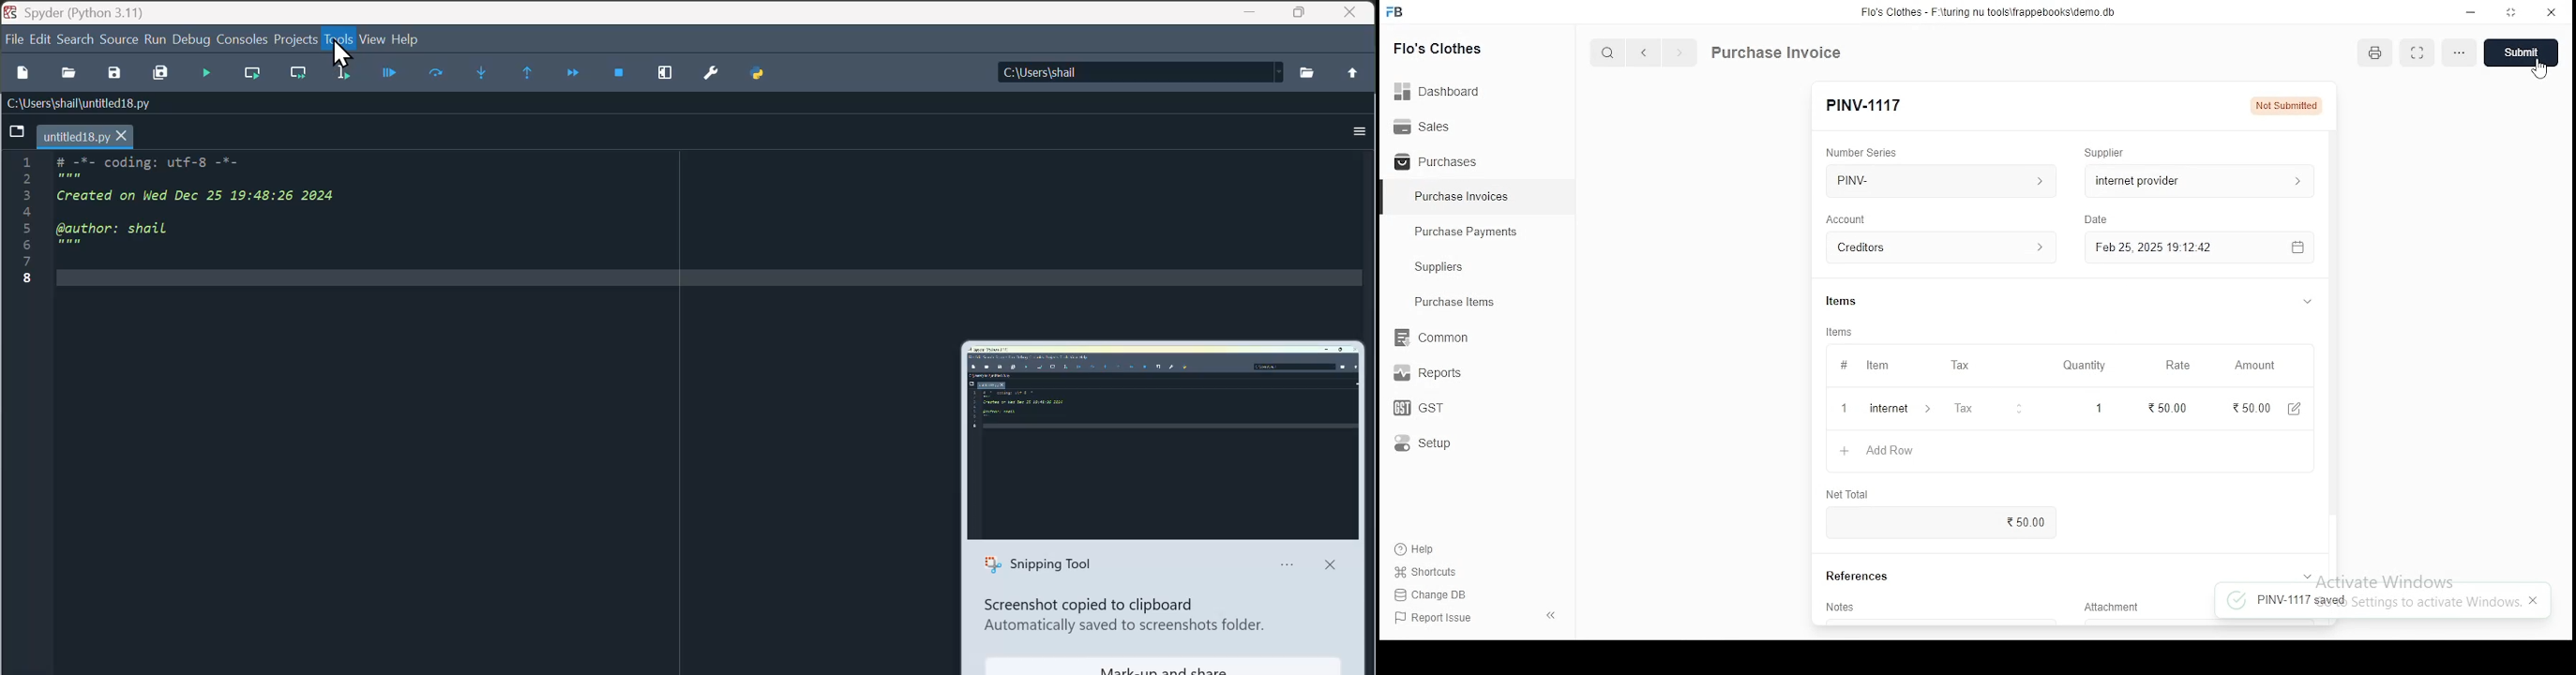  Describe the element at coordinates (72, 11) in the screenshot. I see `spider (python 3.11)` at that location.